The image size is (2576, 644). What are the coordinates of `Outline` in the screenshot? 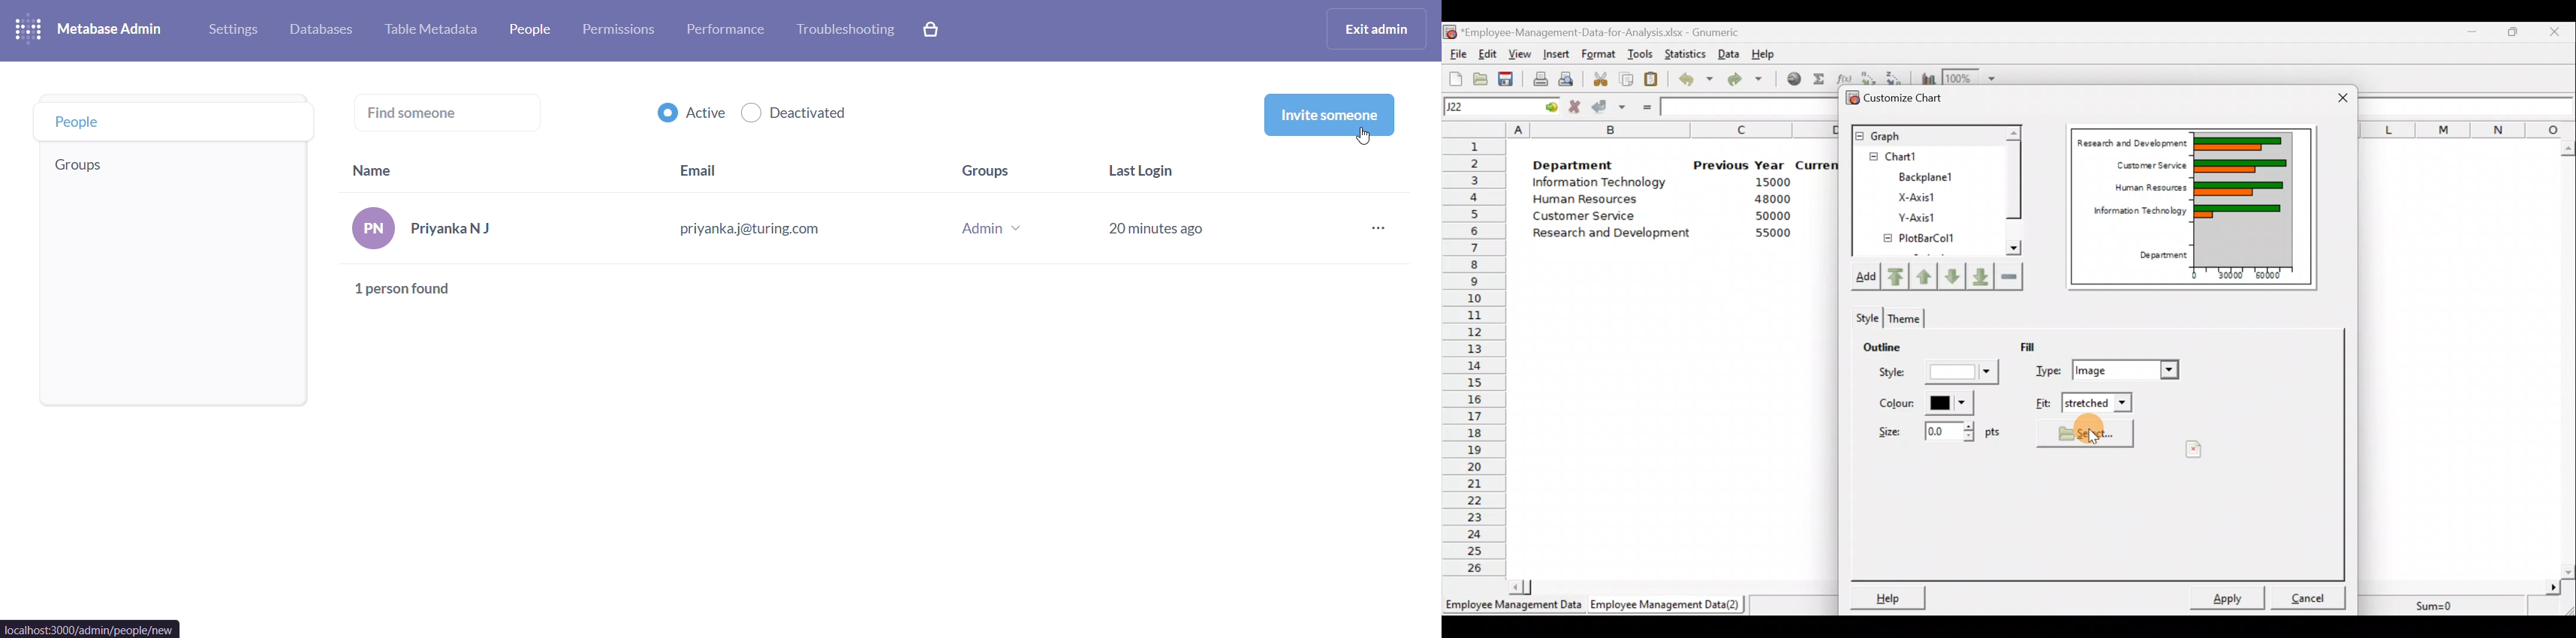 It's located at (1899, 349).